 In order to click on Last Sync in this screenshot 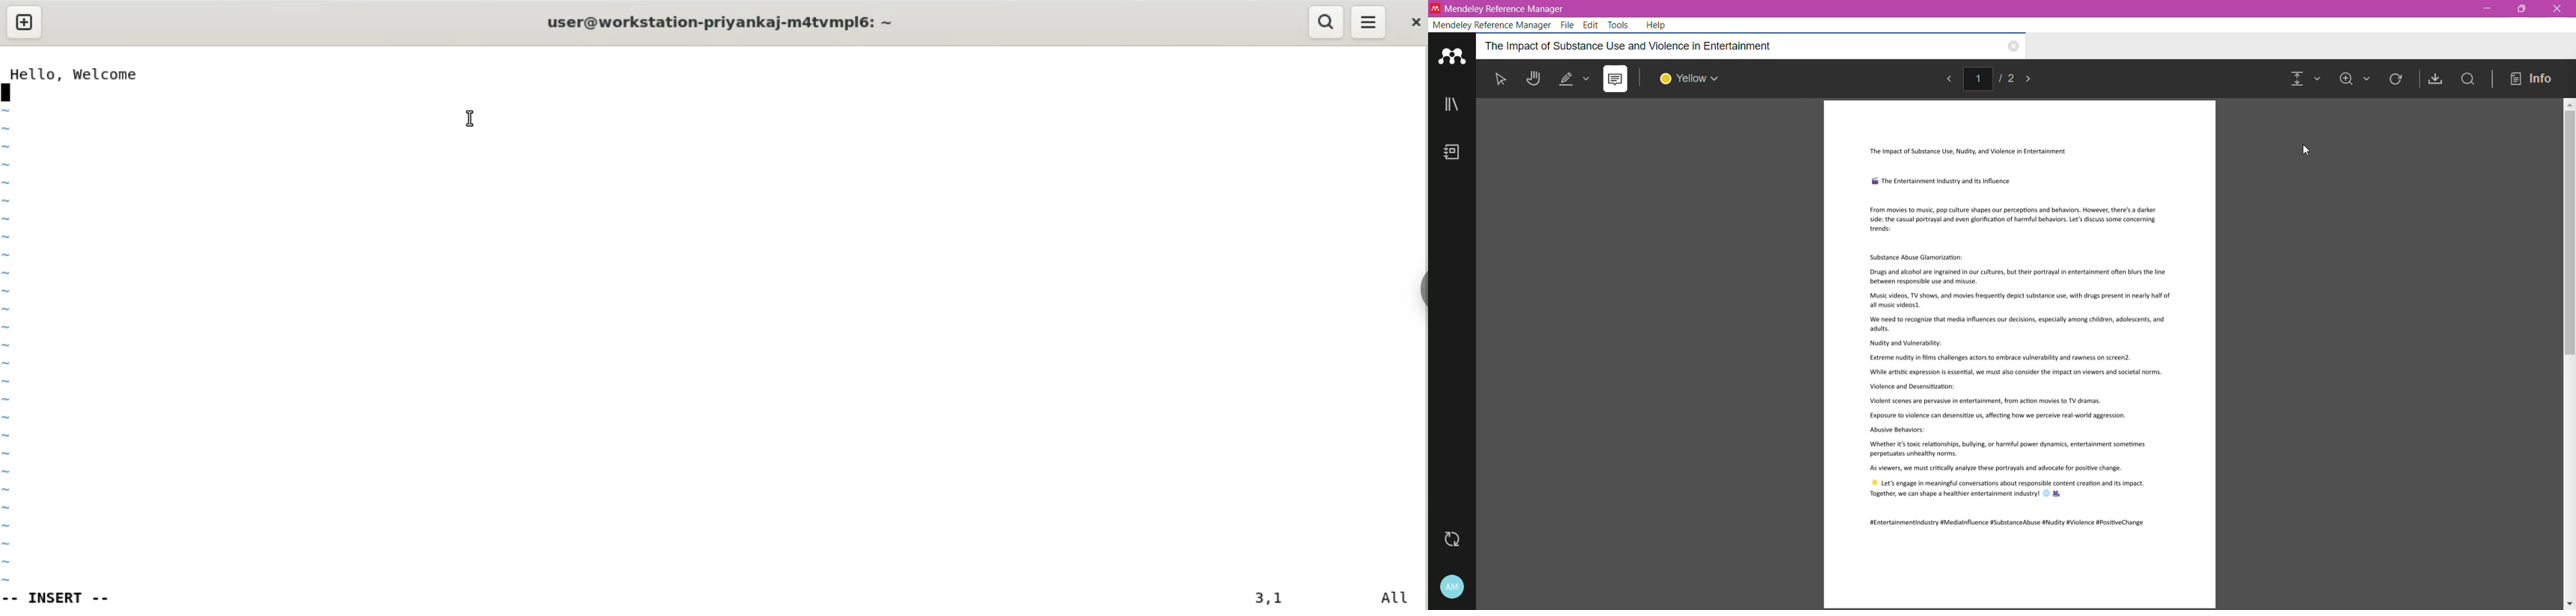, I will do `click(1457, 539)`.